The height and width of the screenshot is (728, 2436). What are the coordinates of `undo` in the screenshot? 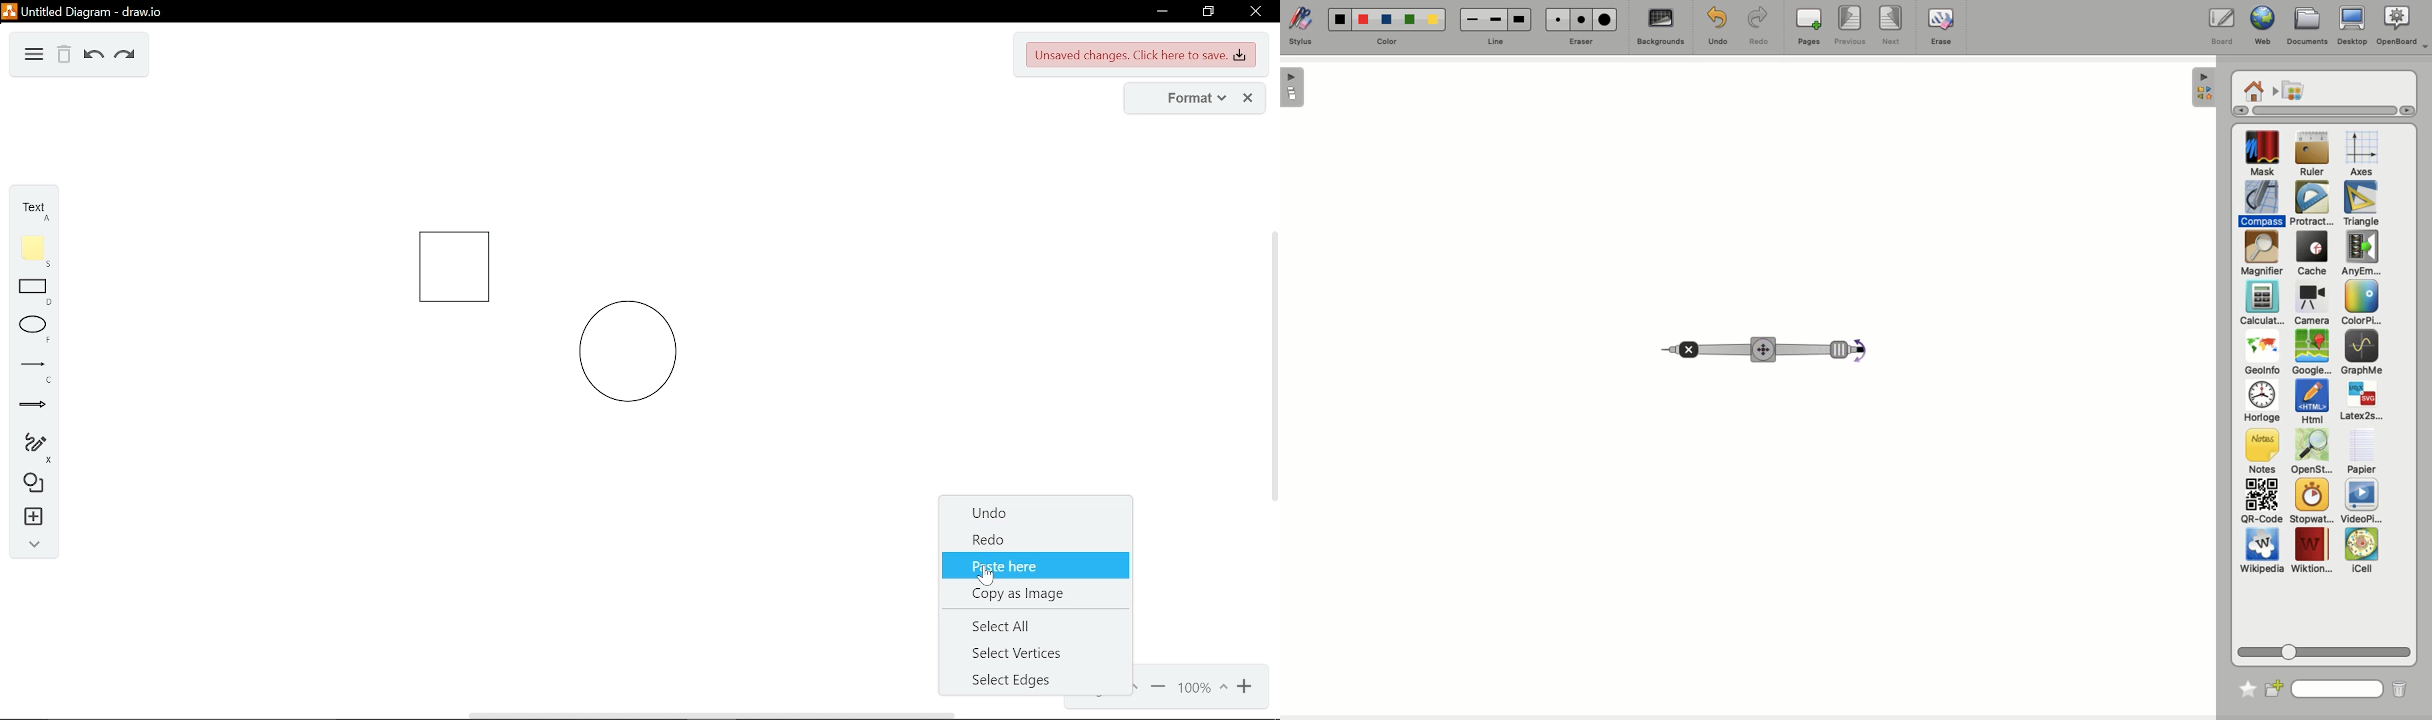 It's located at (91, 56).